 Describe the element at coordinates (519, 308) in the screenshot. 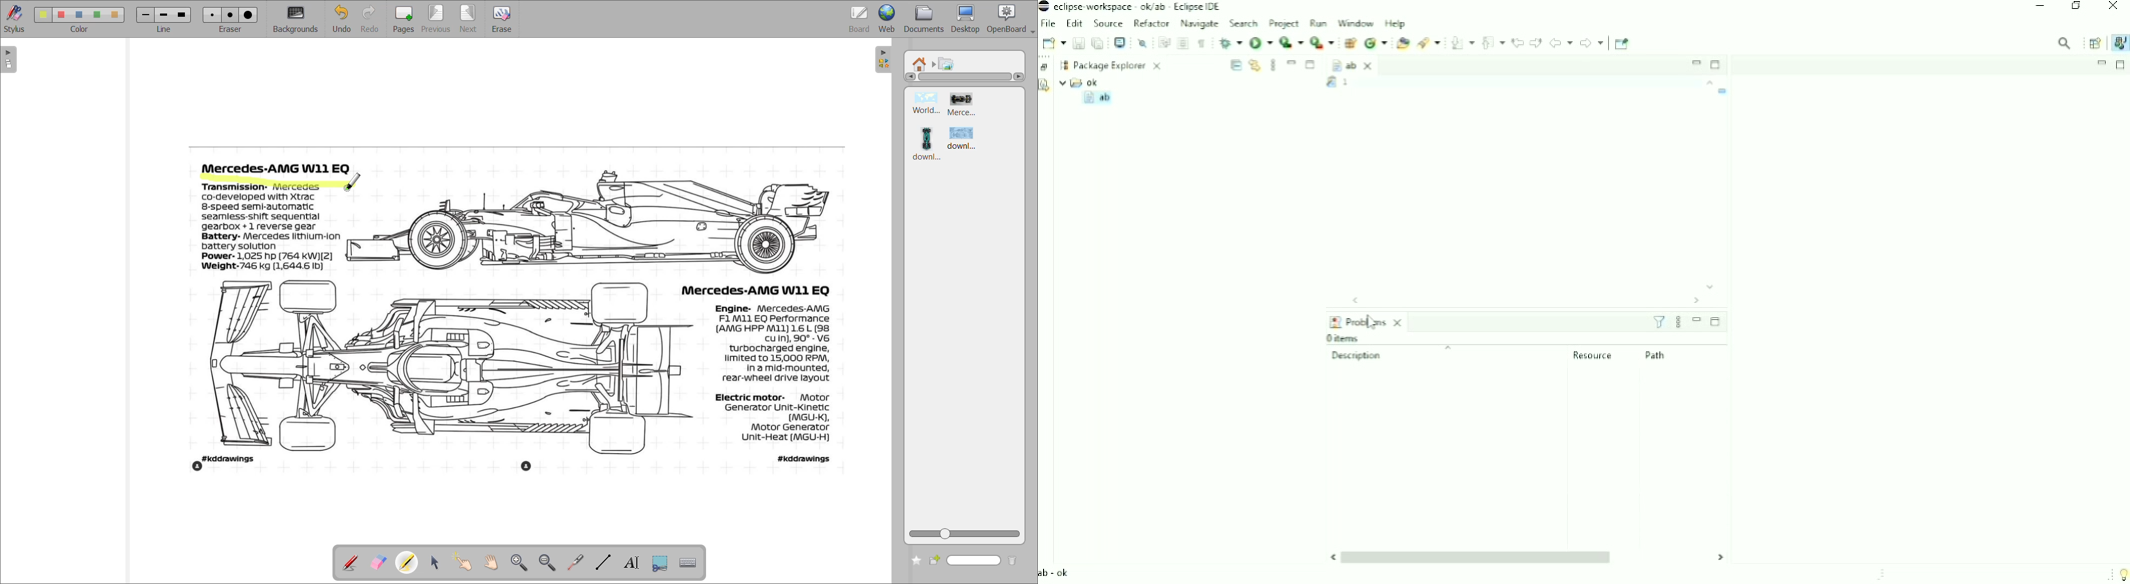

I see `image` at that location.